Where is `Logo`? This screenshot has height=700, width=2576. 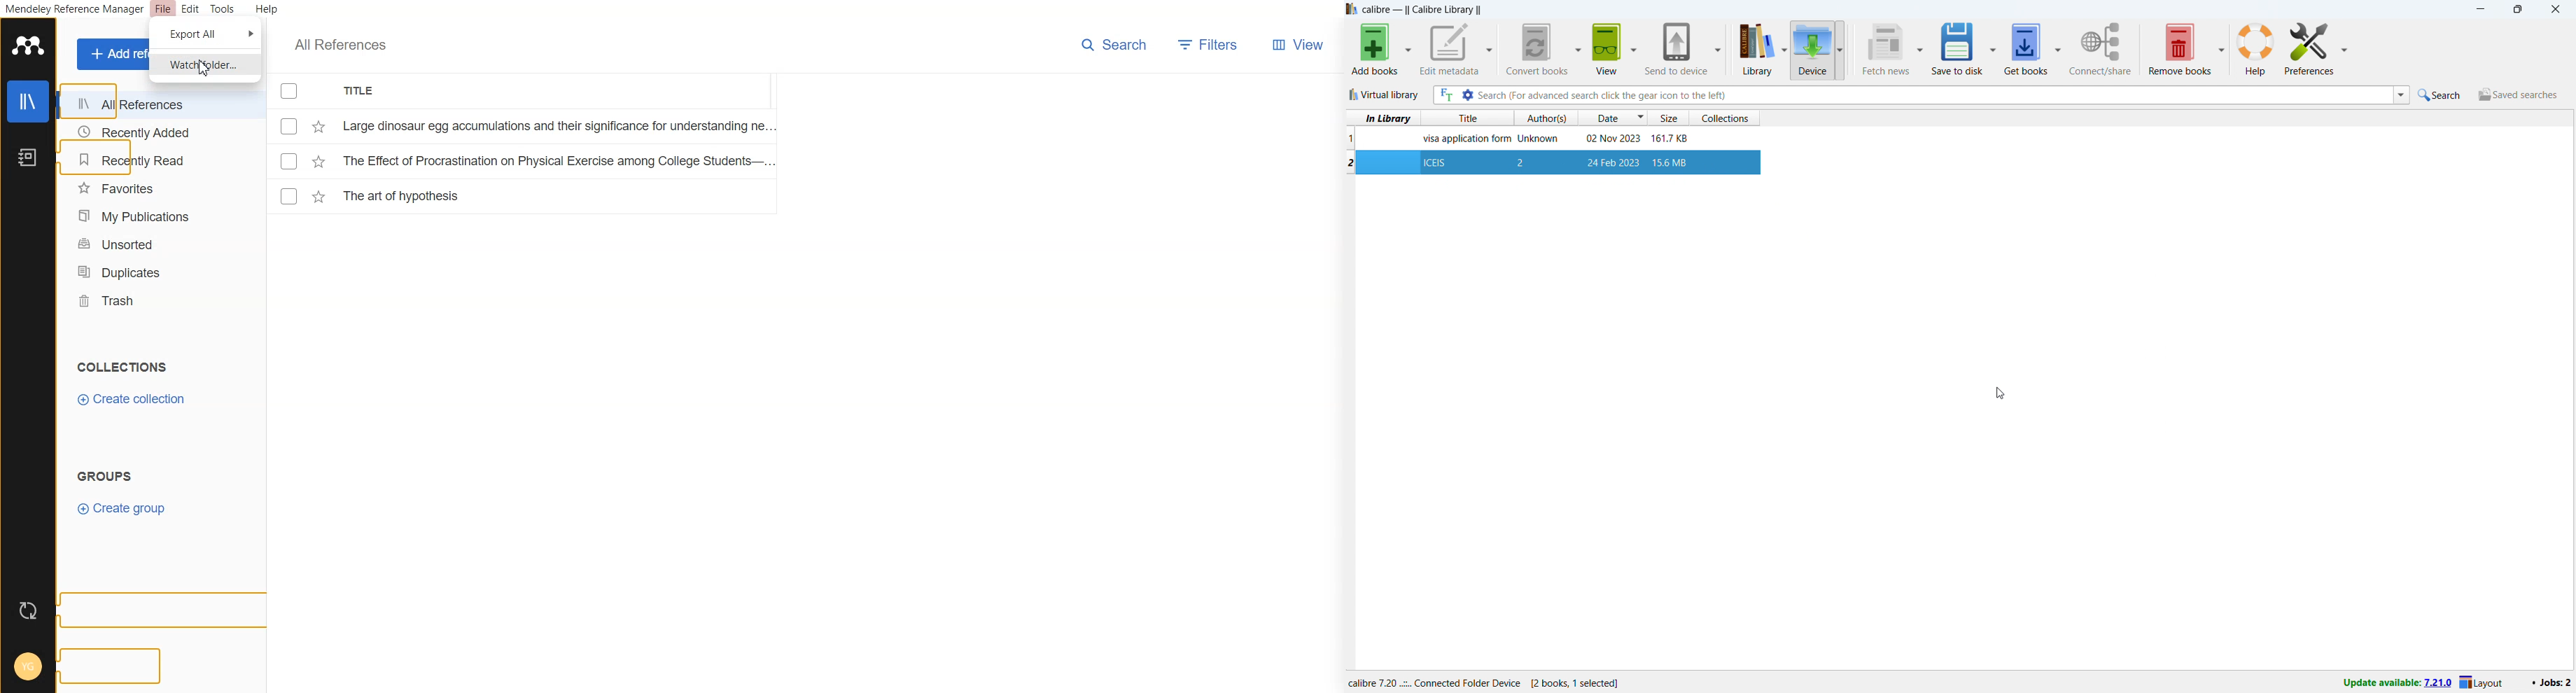 Logo is located at coordinates (27, 47).